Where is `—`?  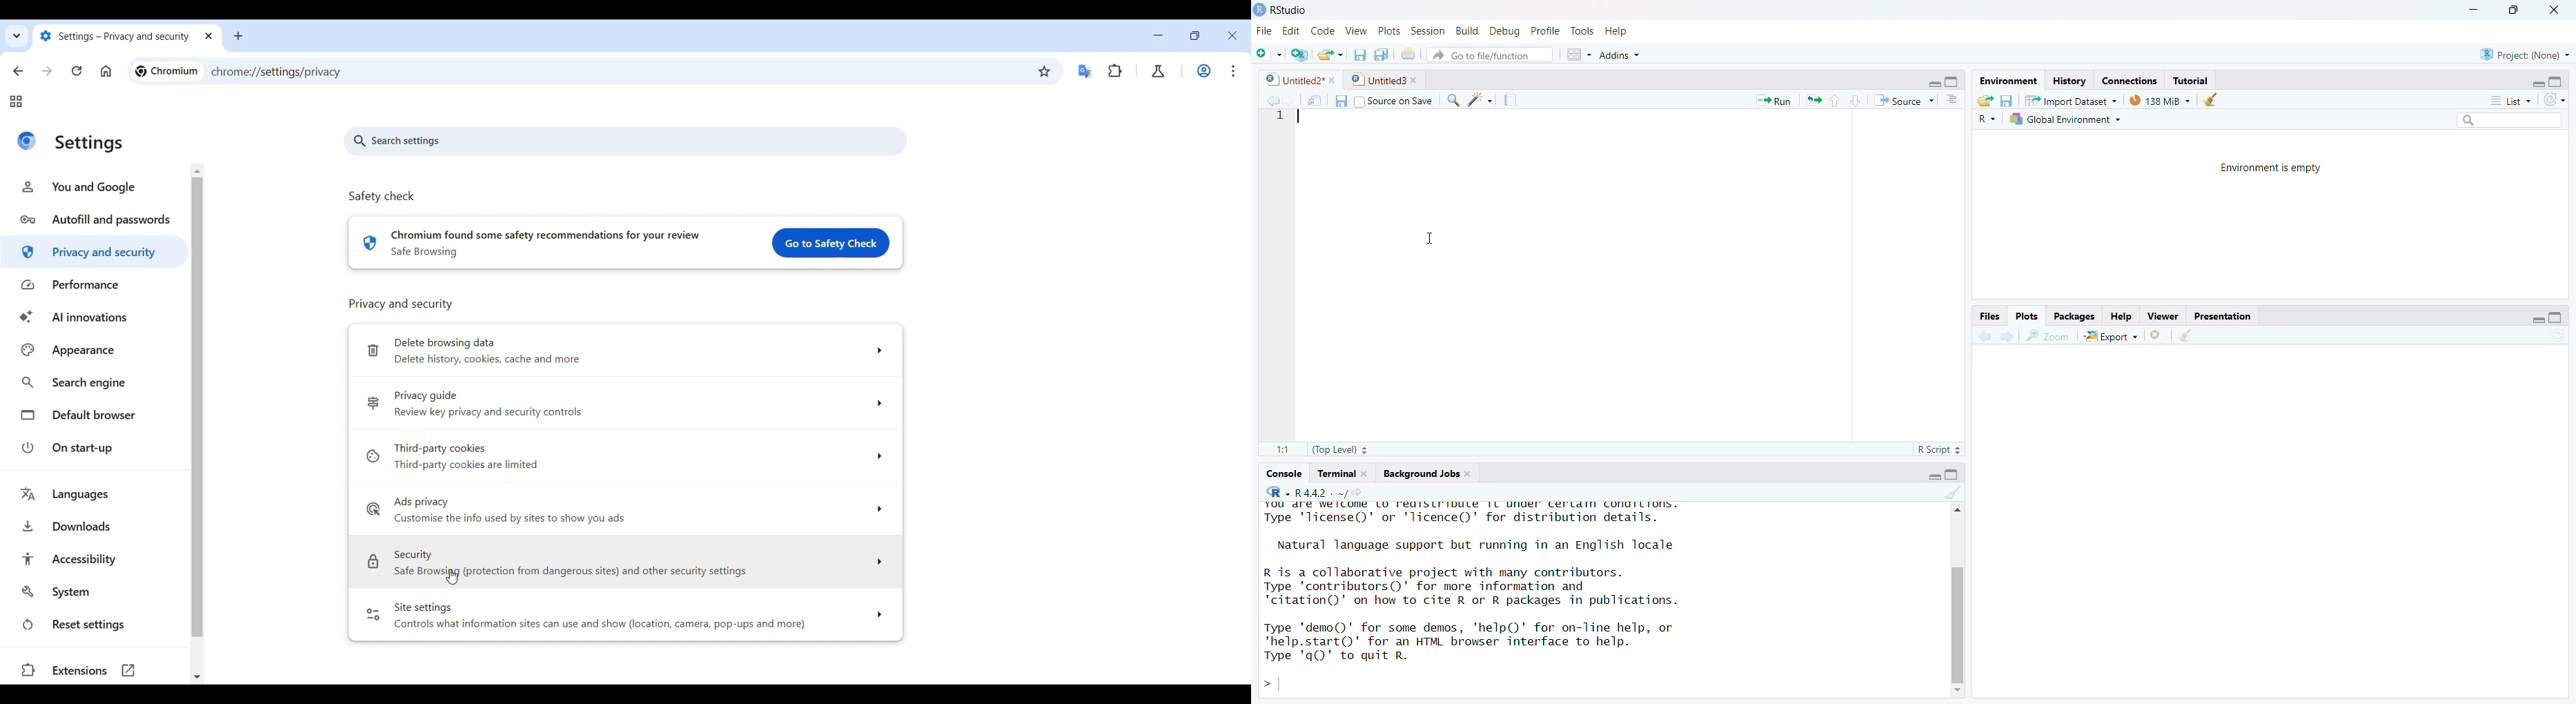
— is located at coordinates (2165, 315).